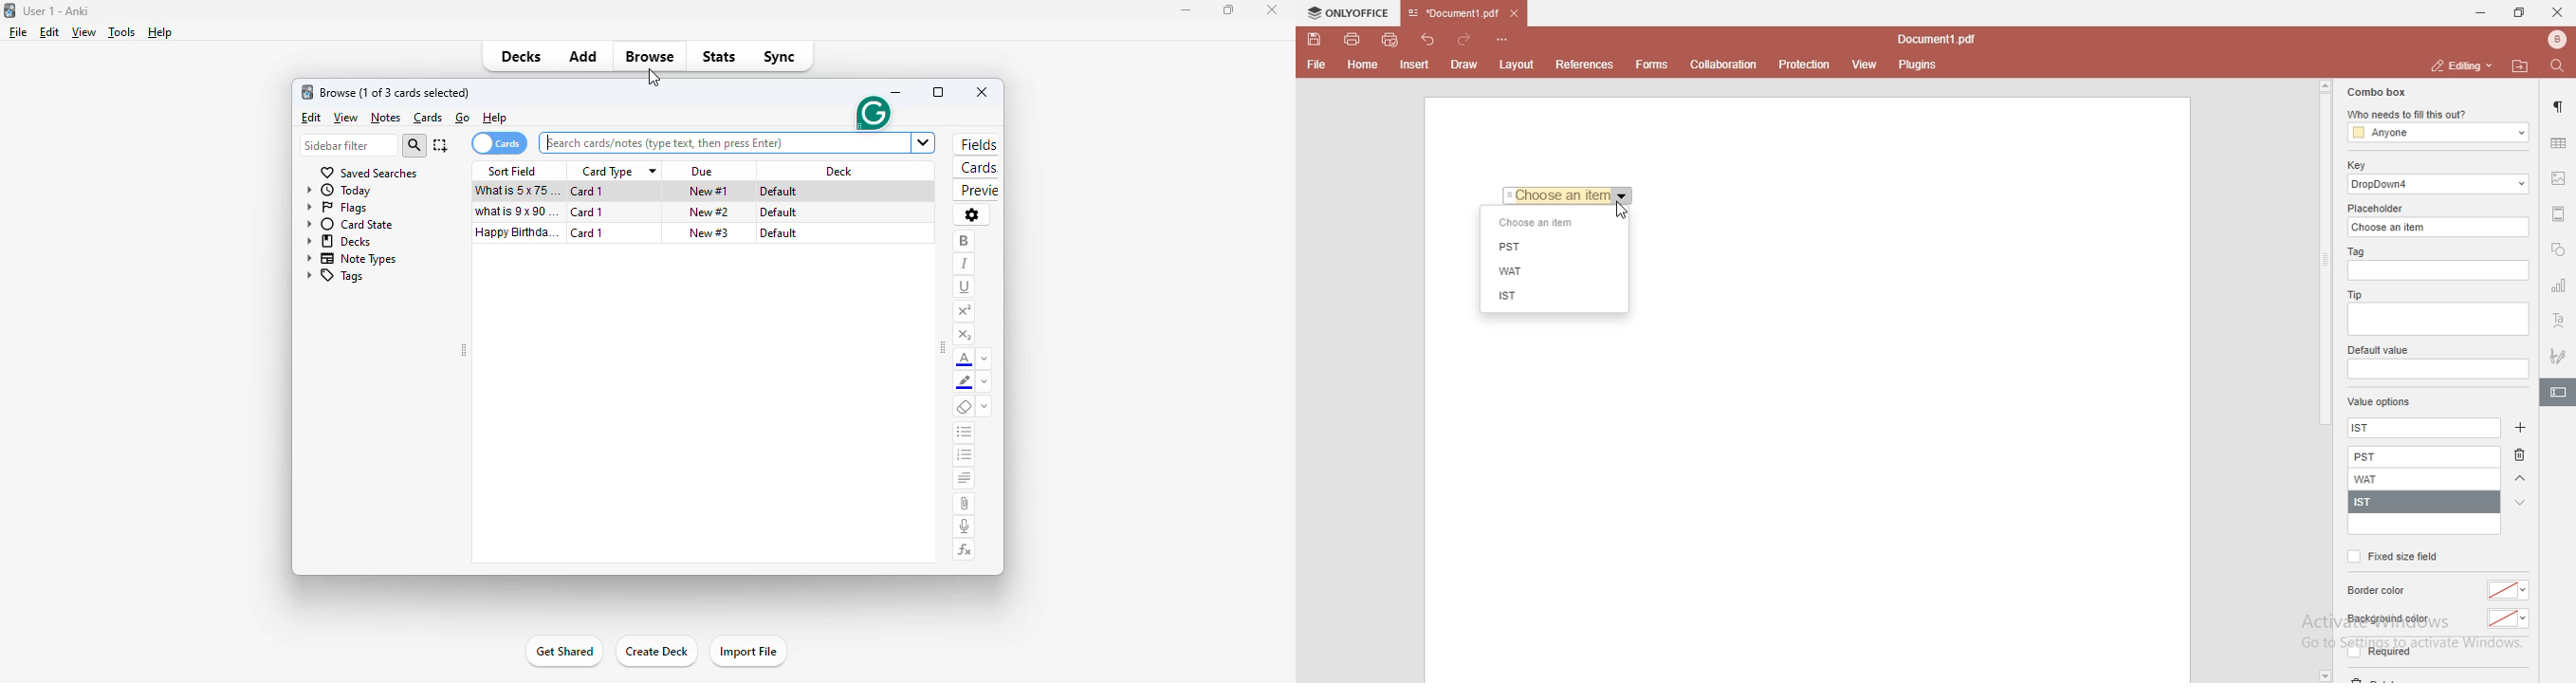  Describe the element at coordinates (1517, 246) in the screenshot. I see `PST` at that location.